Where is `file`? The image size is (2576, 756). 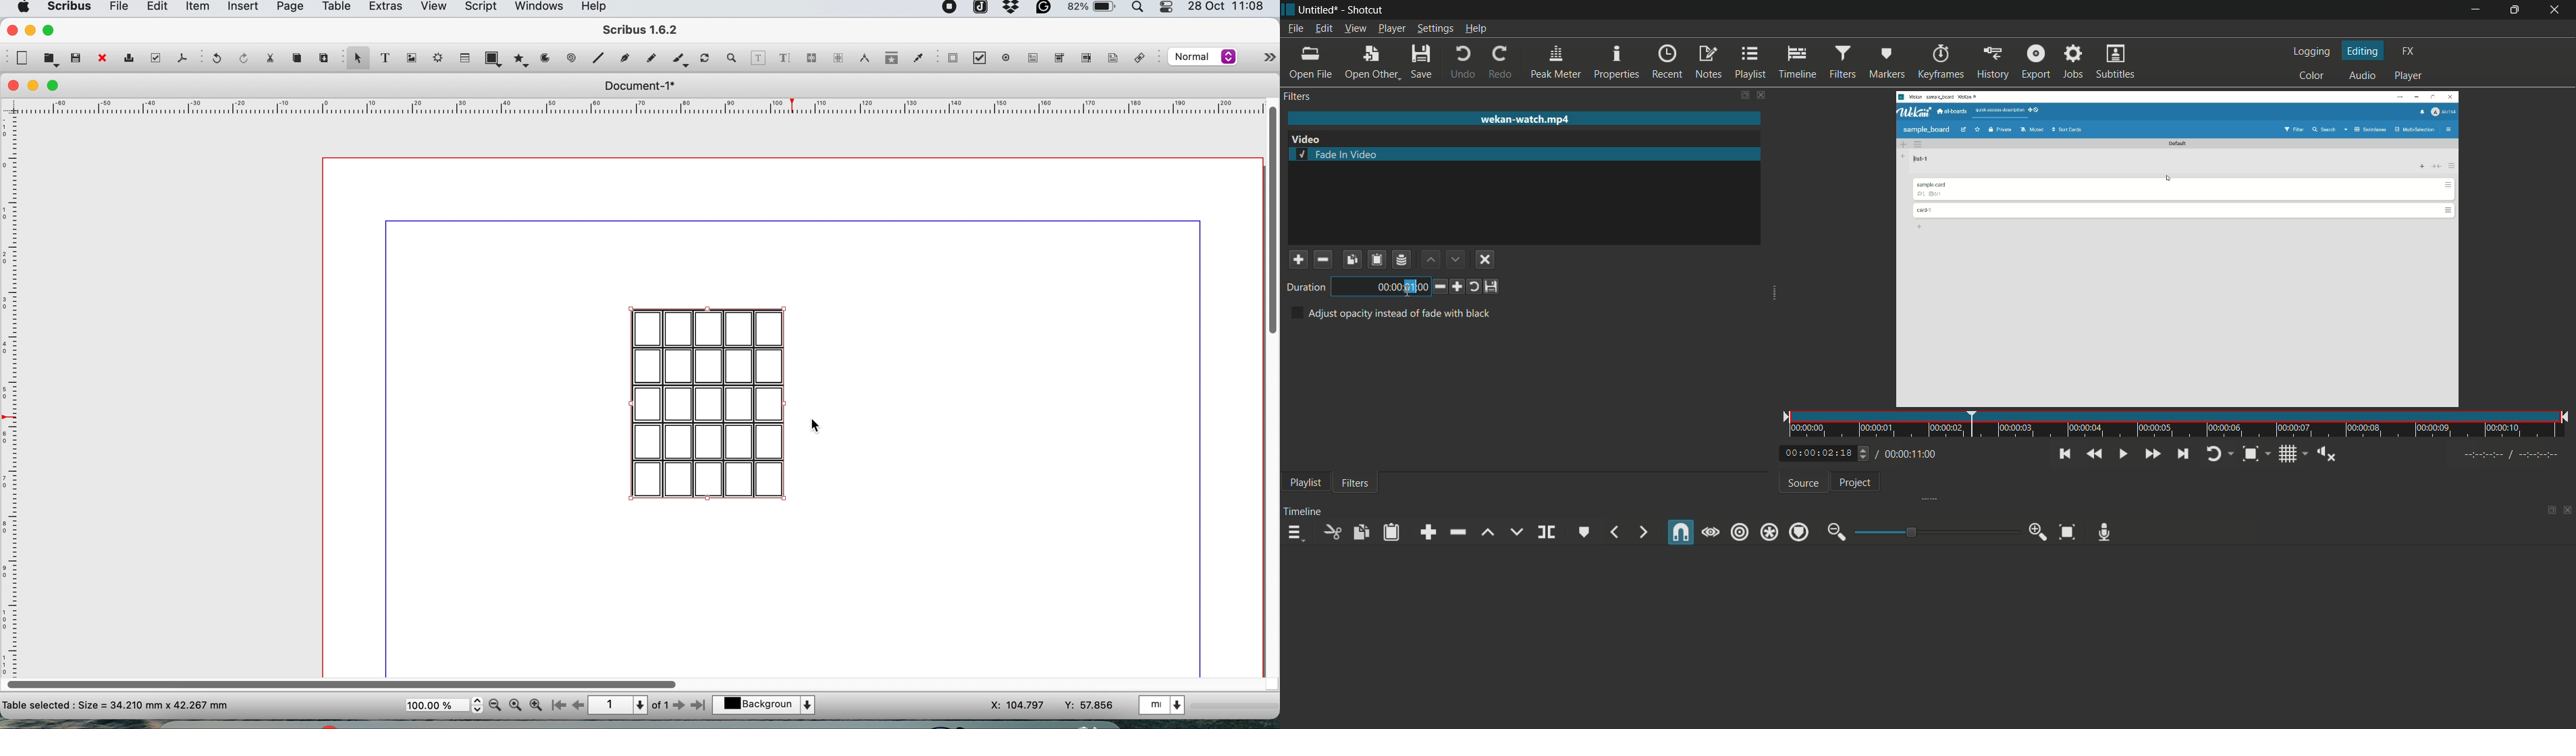
file is located at coordinates (117, 8).